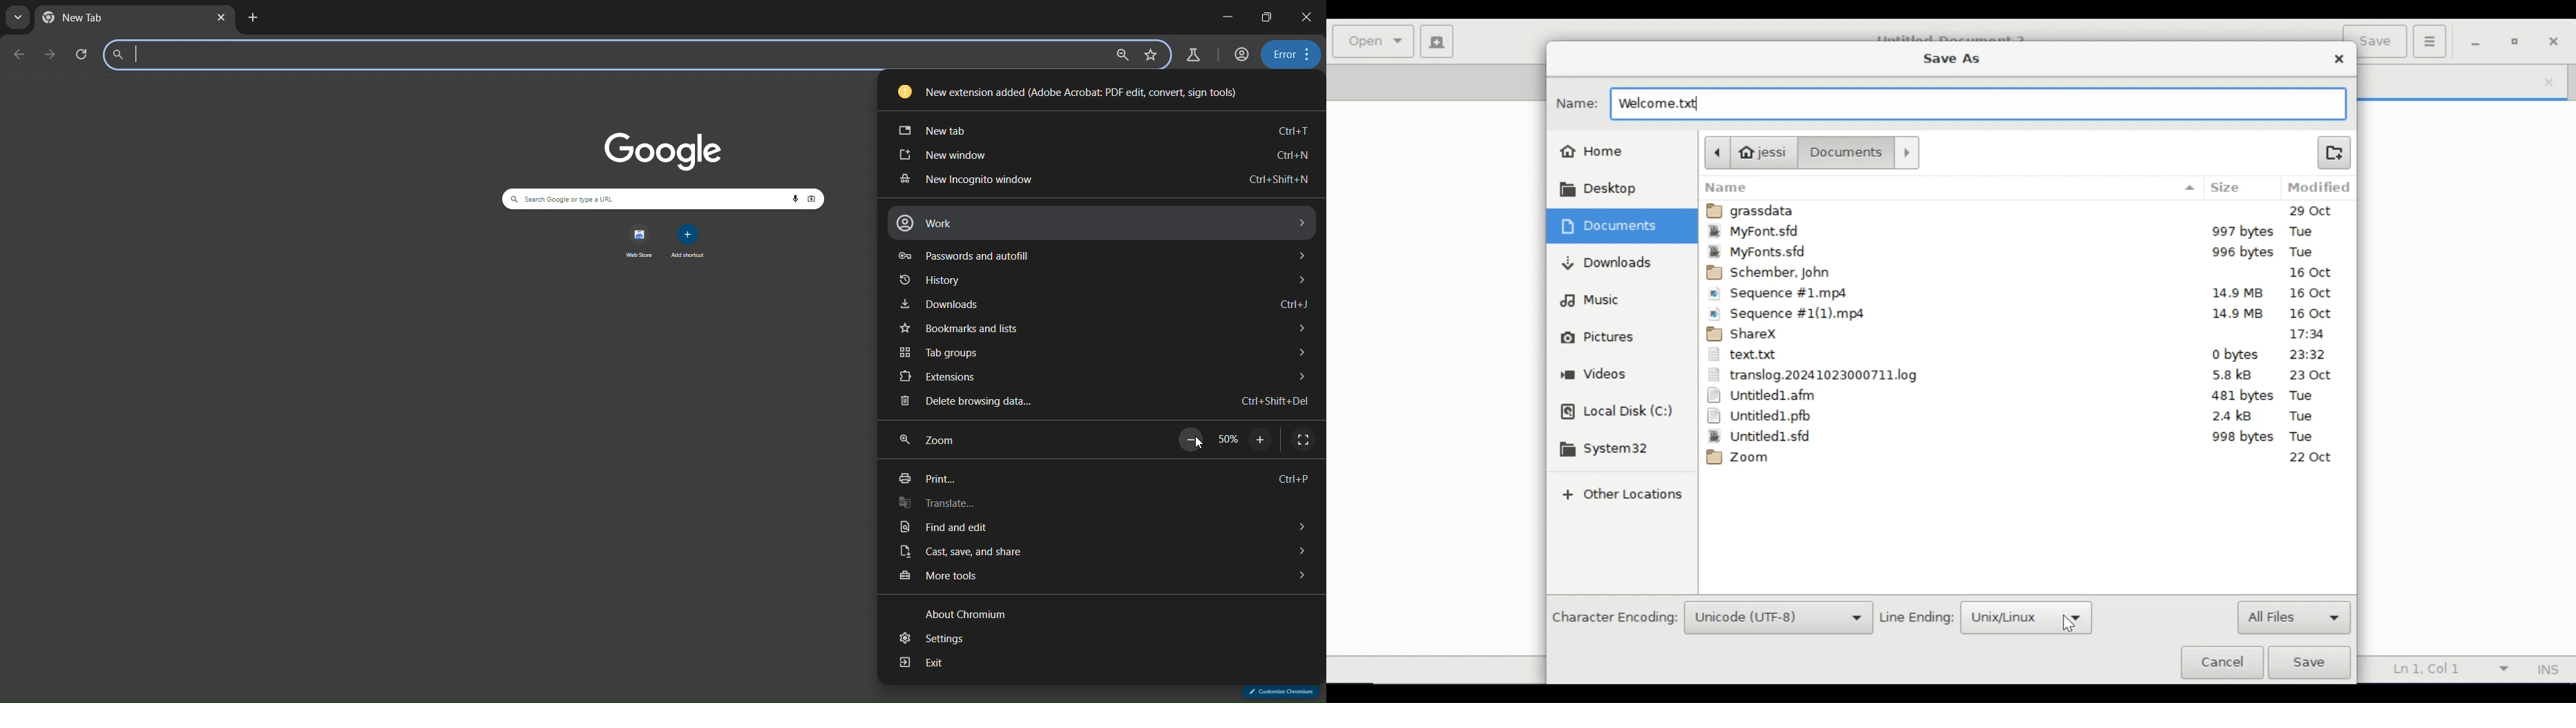 The width and height of the screenshot is (2576, 728). Describe the element at coordinates (1201, 446) in the screenshot. I see `cursor` at that location.